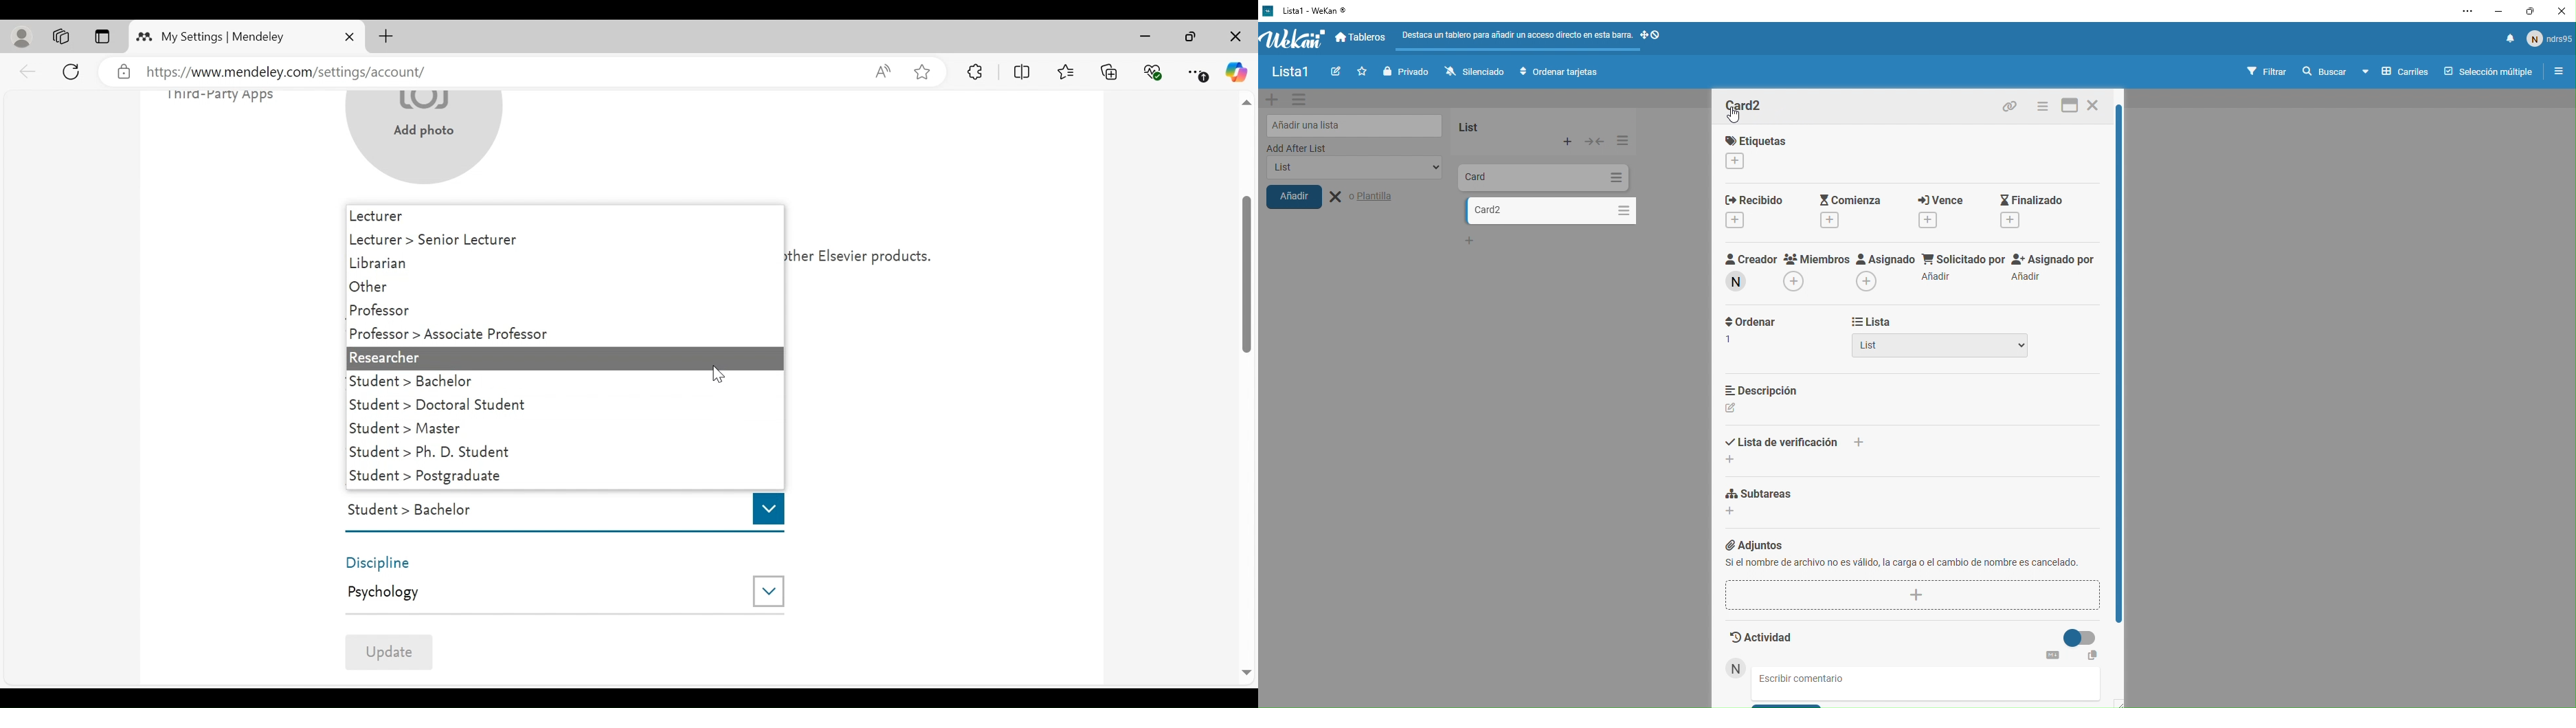  I want to click on Psychology, so click(538, 592).